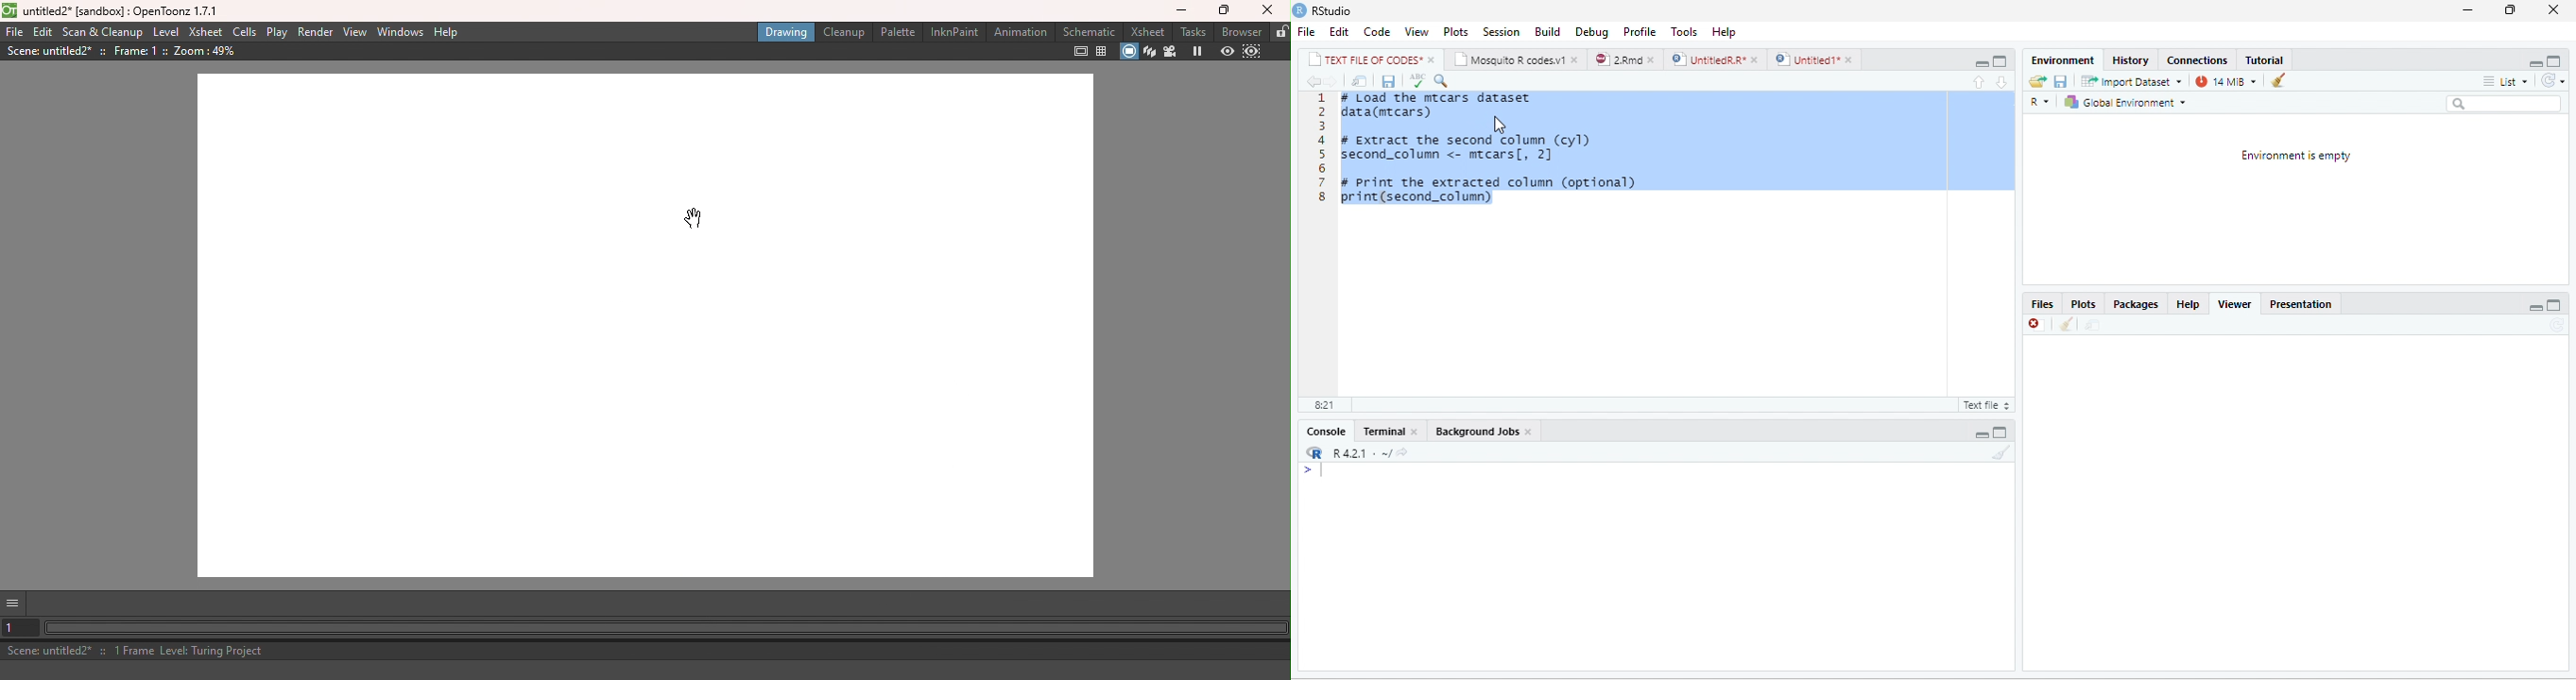  I want to click on File, so click(1305, 31).